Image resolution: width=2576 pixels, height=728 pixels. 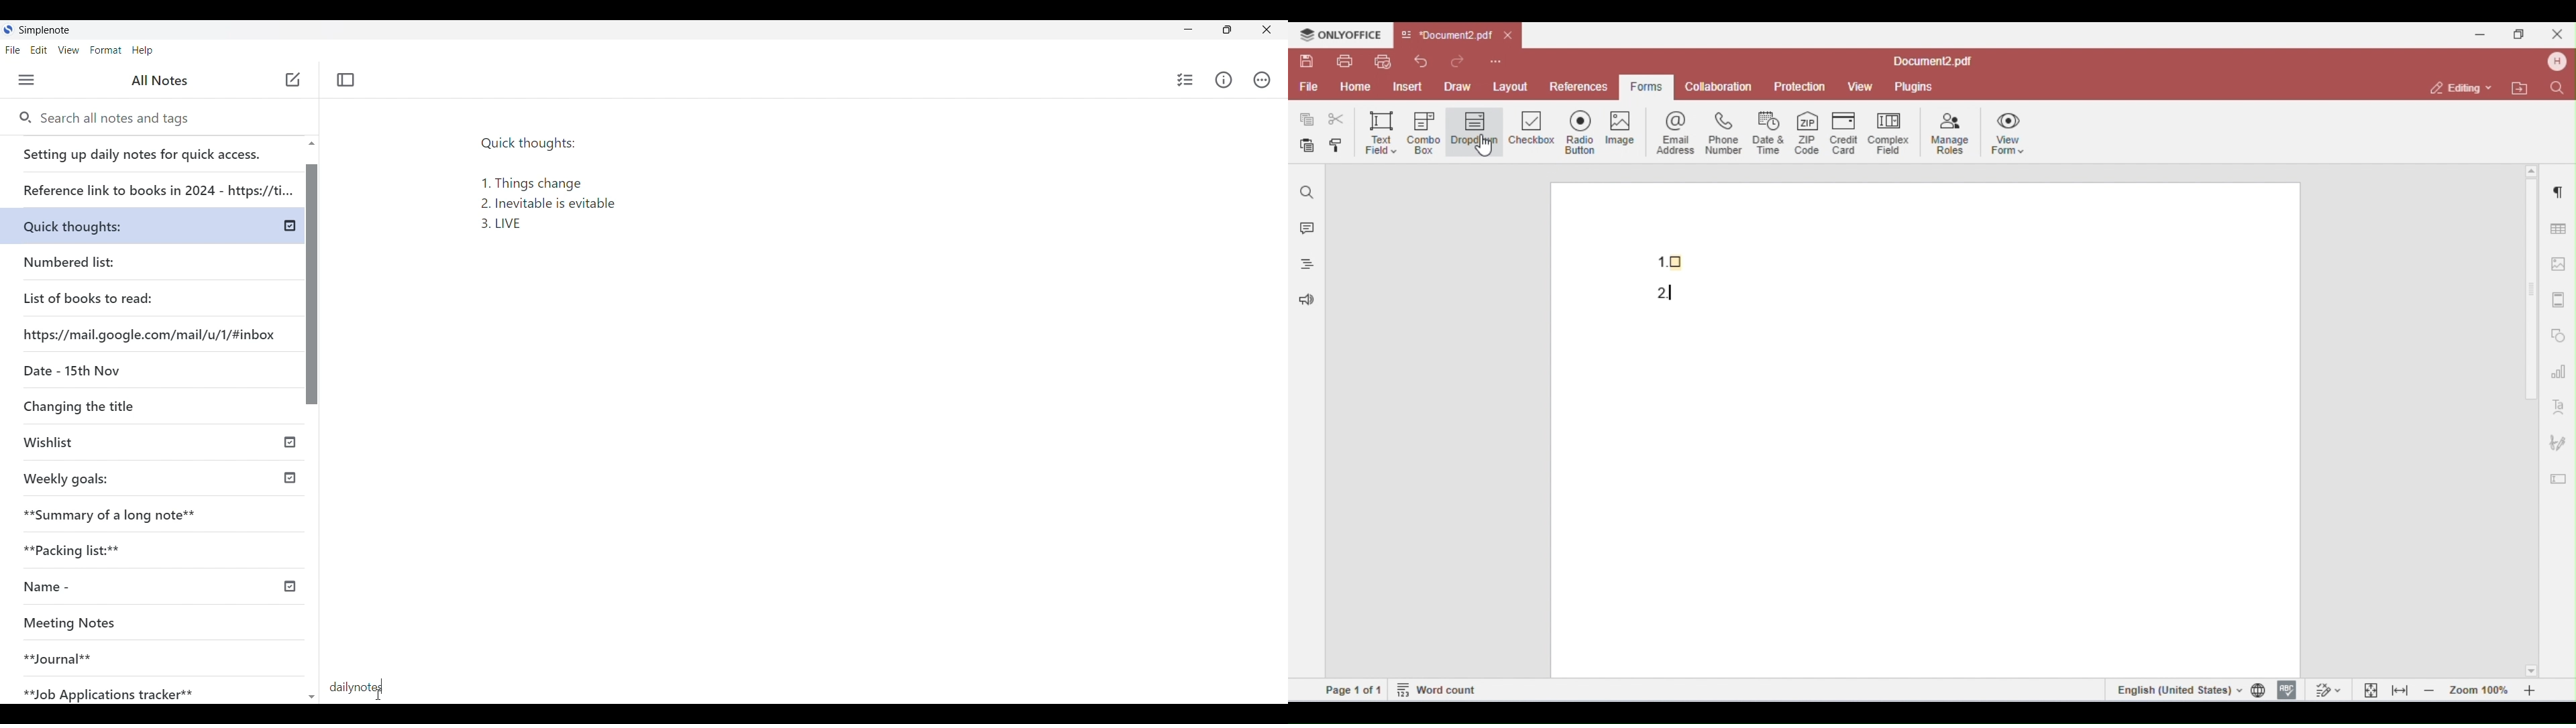 I want to click on Changing the title, so click(x=107, y=406).